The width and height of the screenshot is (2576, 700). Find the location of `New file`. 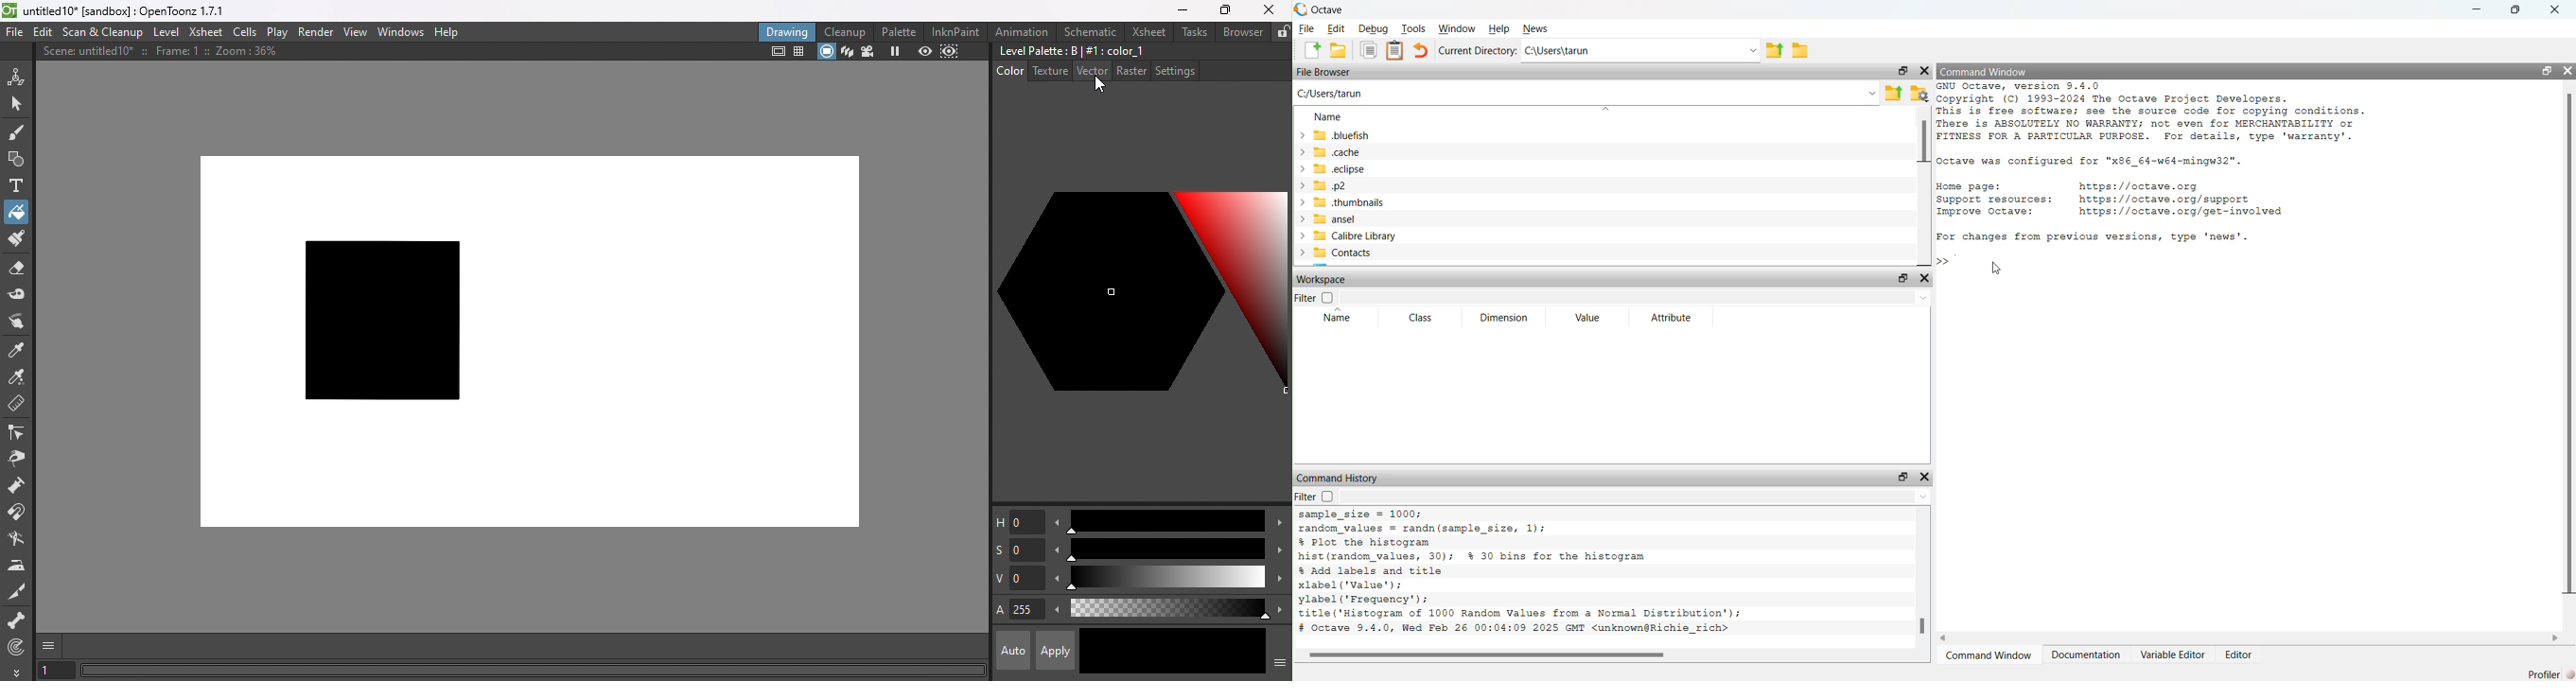

New file is located at coordinates (1312, 50).